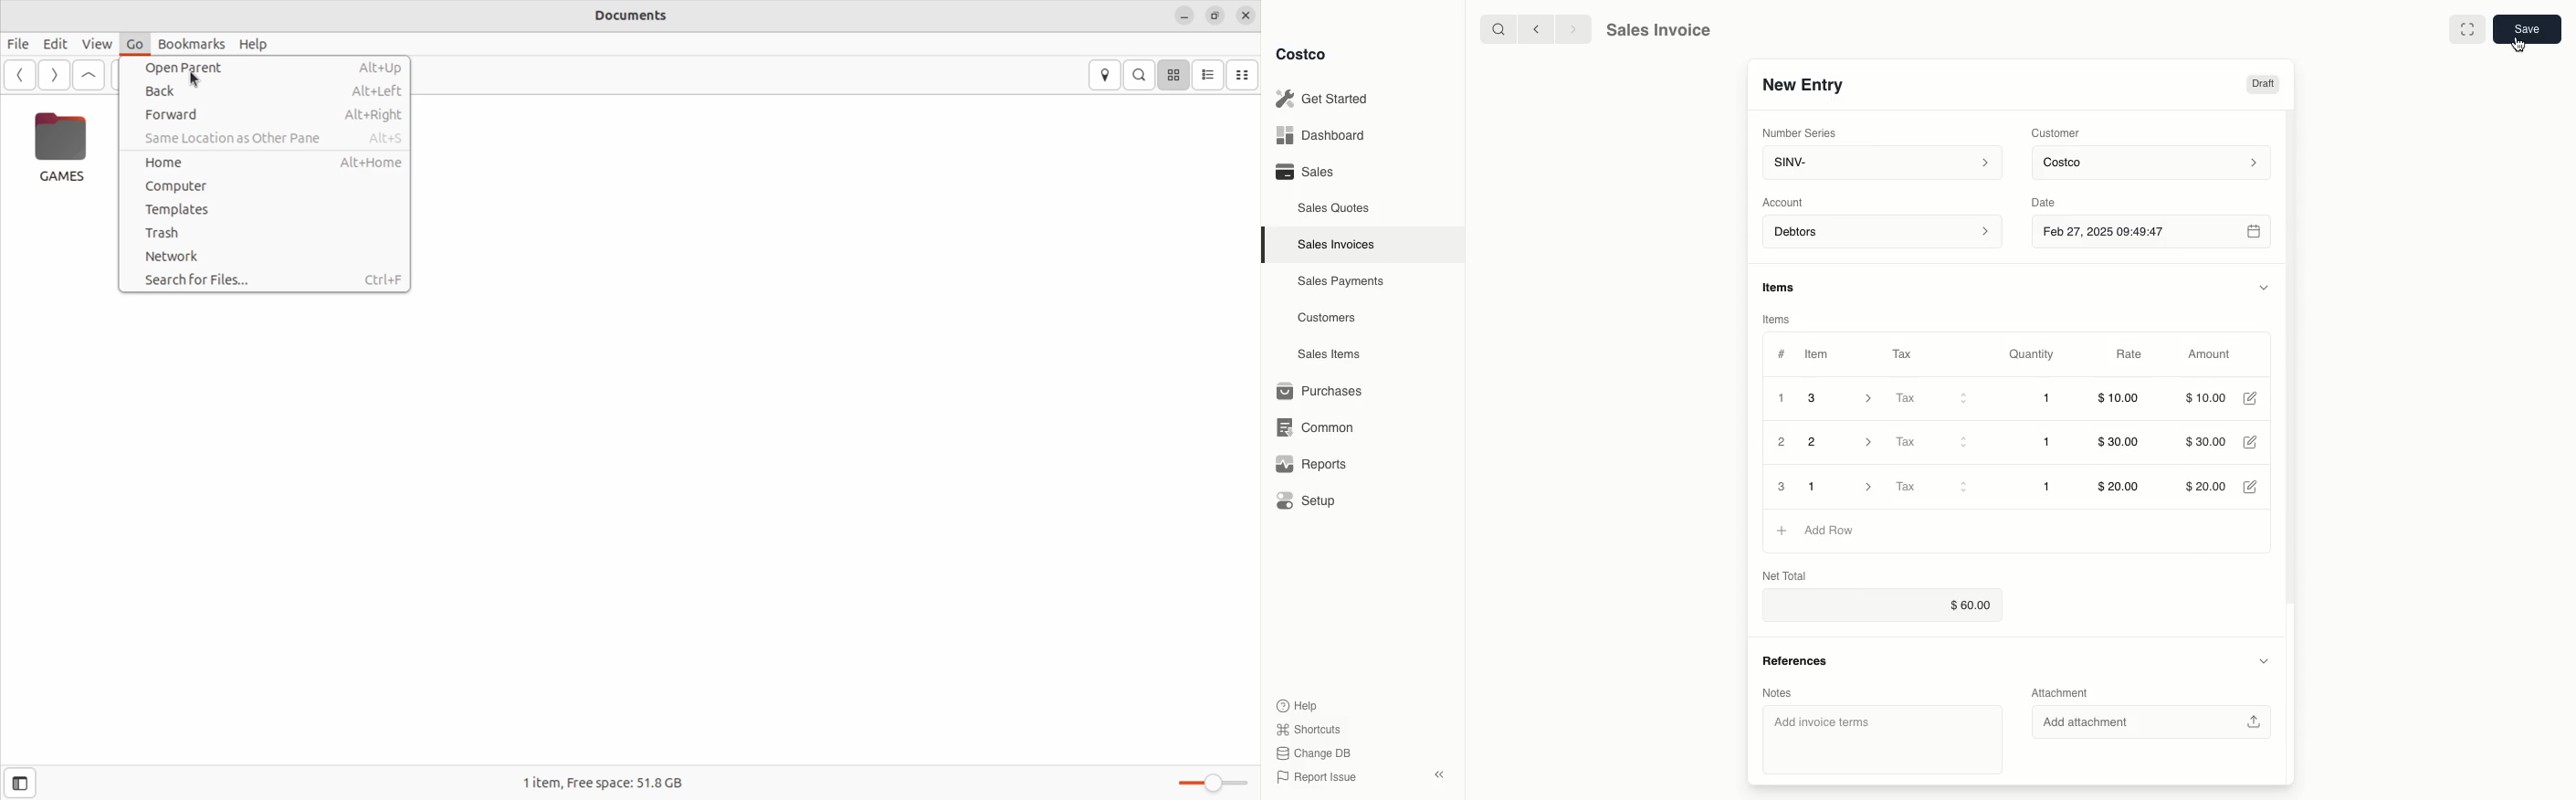  What do you see at coordinates (2150, 231) in the screenshot?
I see `Feb 27, 2025 09:49:47` at bounding box center [2150, 231].